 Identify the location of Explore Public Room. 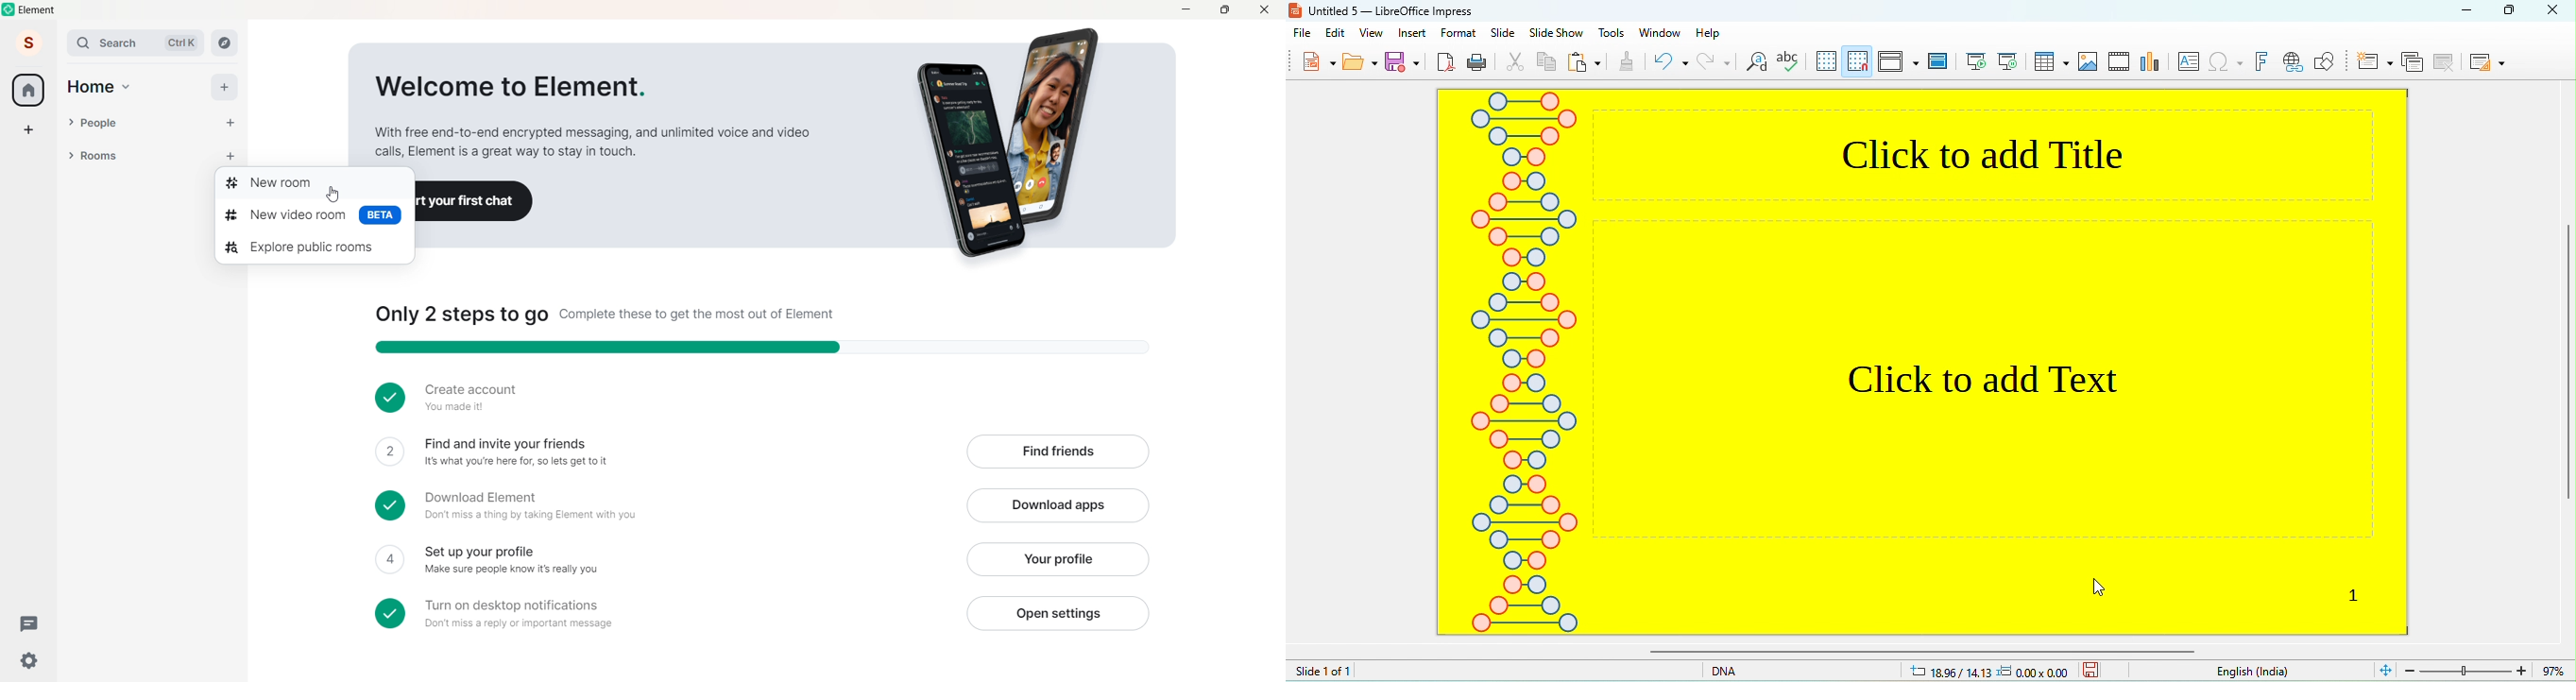
(311, 247).